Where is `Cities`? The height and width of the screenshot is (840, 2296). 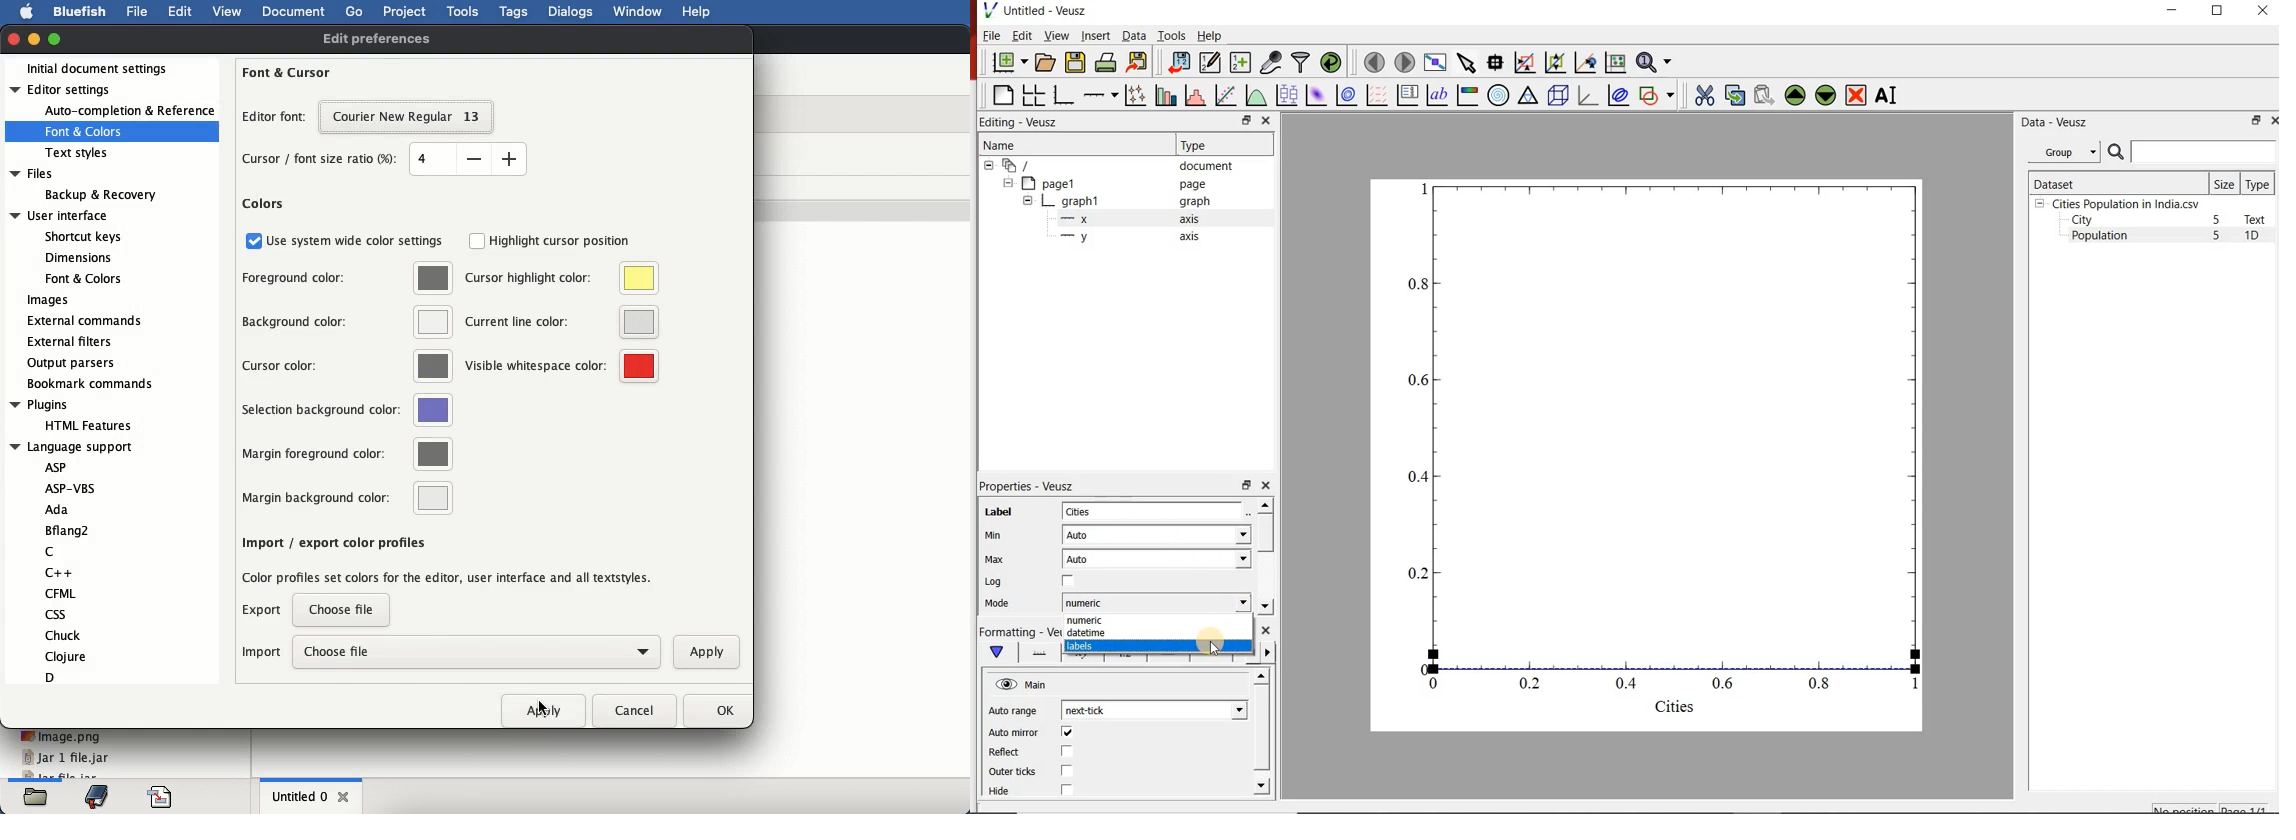 Cities is located at coordinates (1156, 511).